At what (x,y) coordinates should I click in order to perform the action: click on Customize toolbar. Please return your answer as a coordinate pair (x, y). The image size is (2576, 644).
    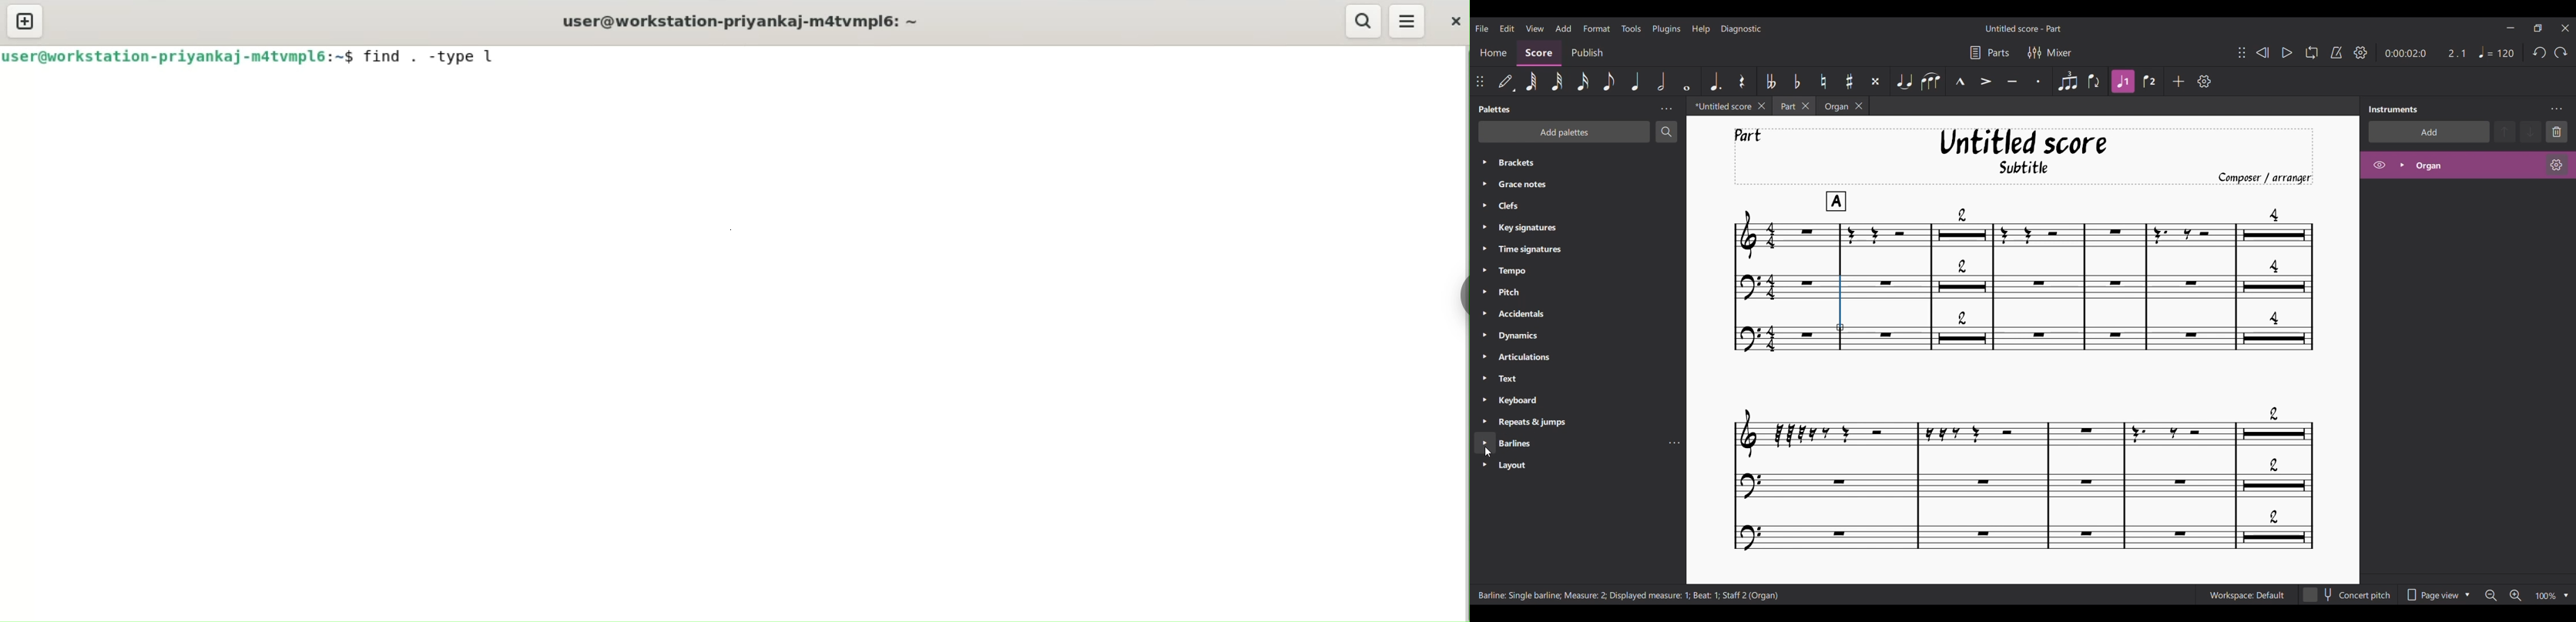
    Looking at the image, I should click on (2204, 81).